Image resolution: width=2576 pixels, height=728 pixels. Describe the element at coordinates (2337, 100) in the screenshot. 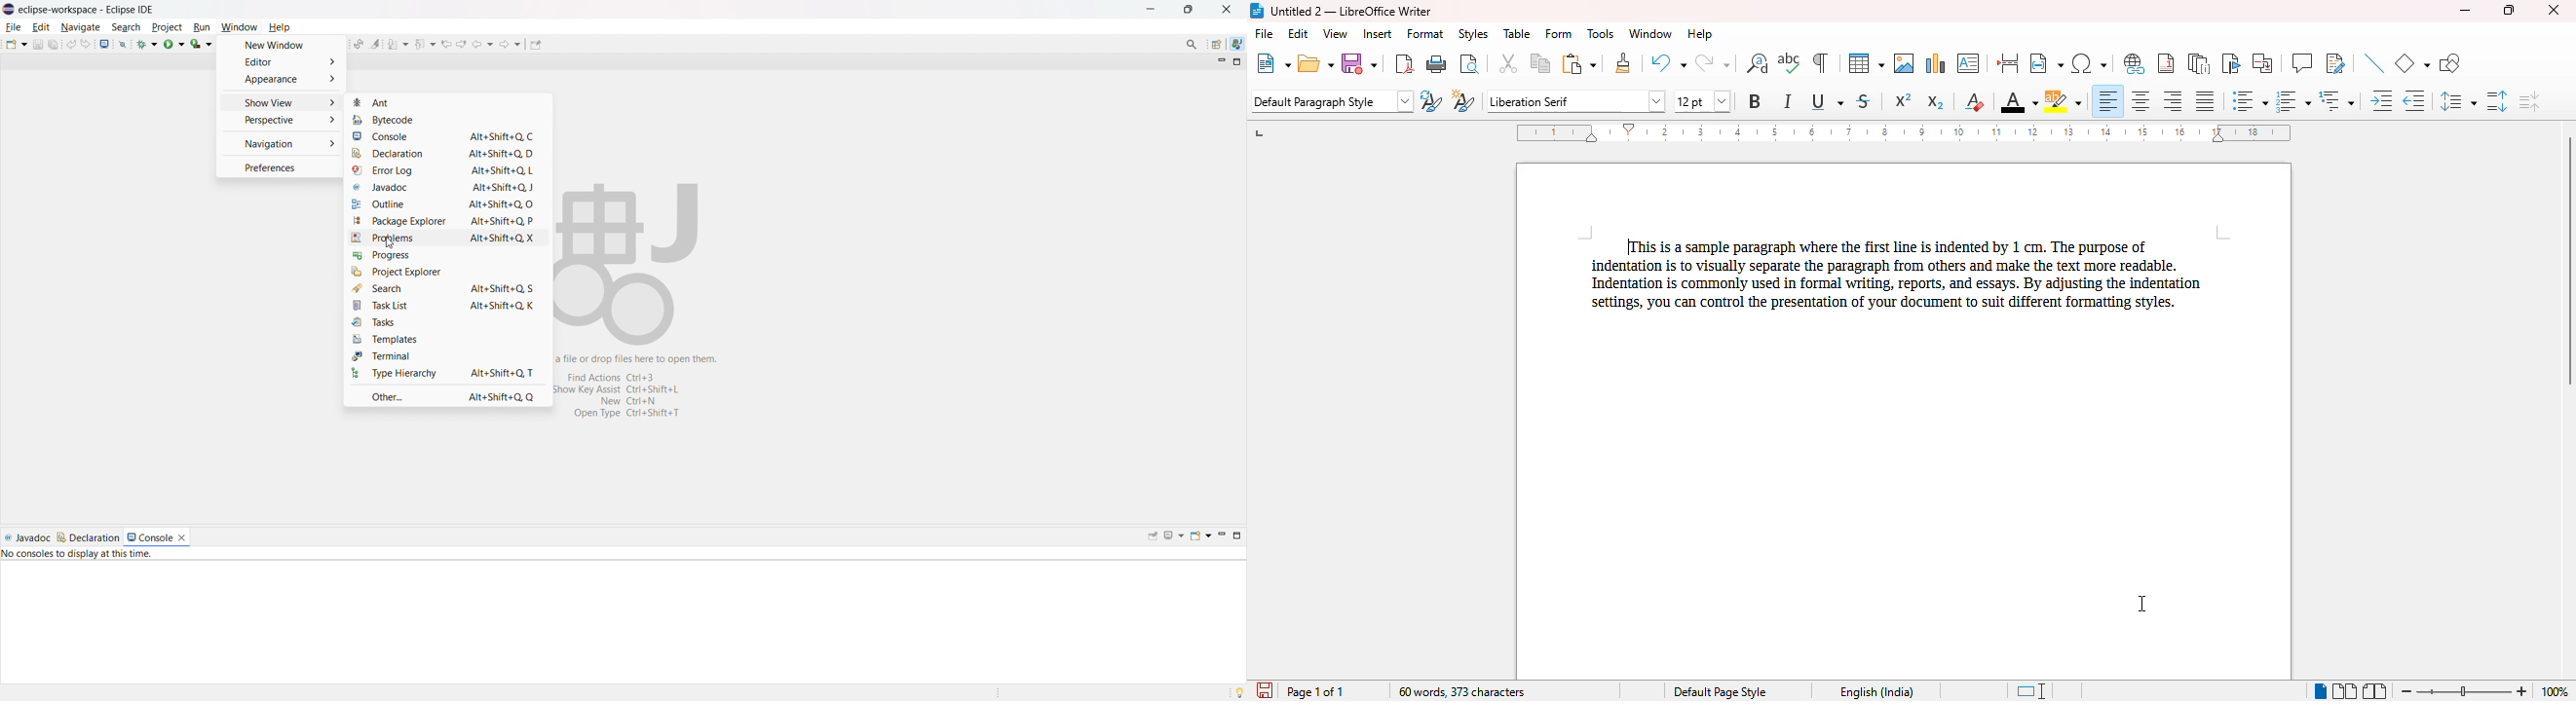

I see `select outline format` at that location.